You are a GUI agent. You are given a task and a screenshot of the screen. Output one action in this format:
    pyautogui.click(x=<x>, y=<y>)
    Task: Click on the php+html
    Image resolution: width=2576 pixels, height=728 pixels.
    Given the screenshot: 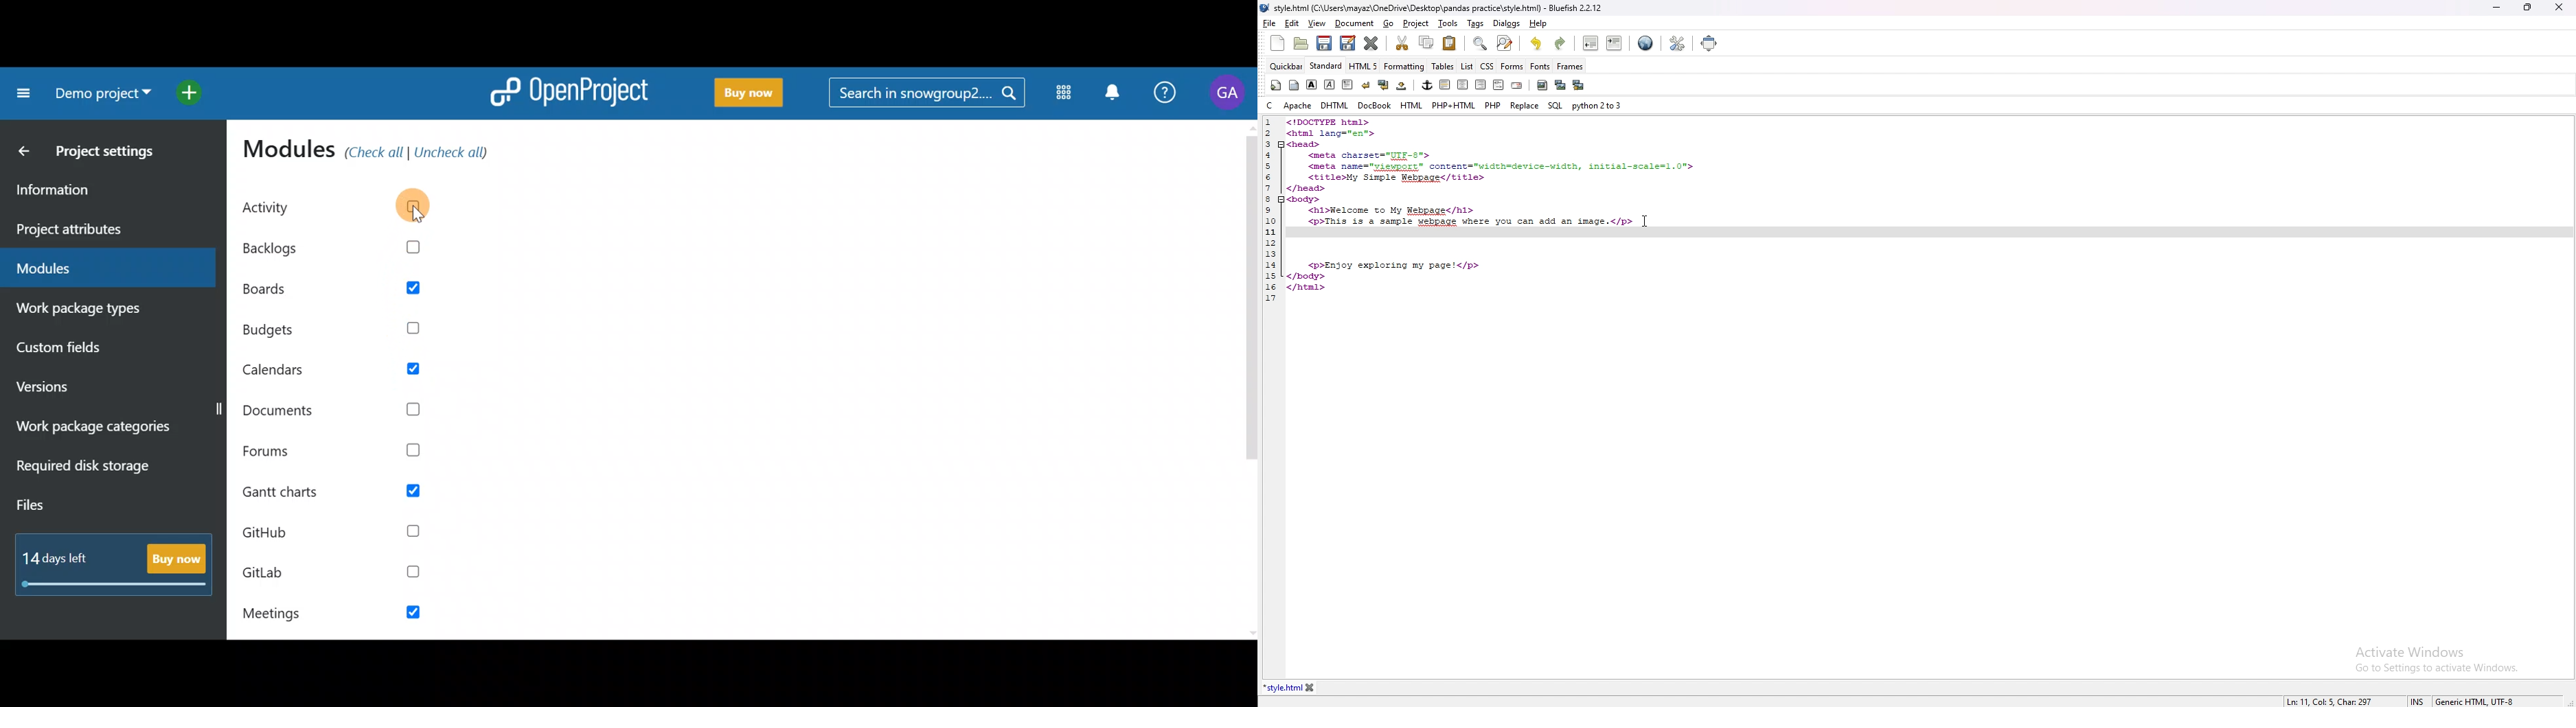 What is the action you would take?
    pyautogui.click(x=1455, y=106)
    